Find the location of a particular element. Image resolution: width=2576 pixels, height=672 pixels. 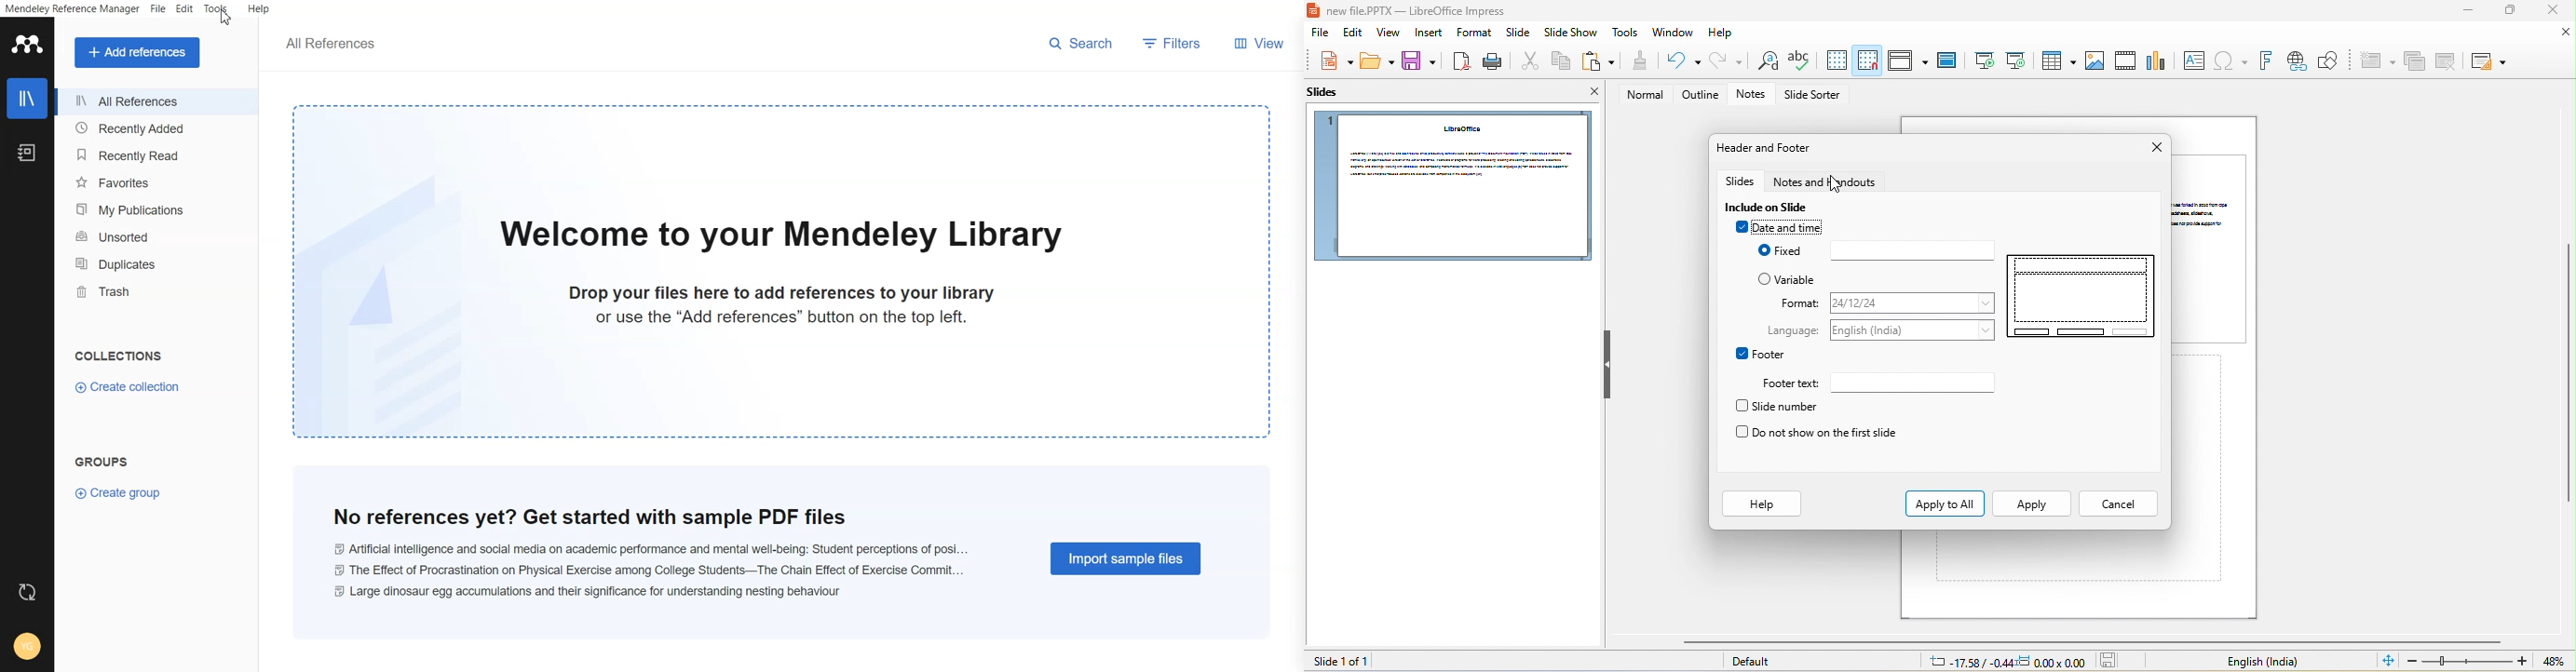

cancel is located at coordinates (2114, 504).